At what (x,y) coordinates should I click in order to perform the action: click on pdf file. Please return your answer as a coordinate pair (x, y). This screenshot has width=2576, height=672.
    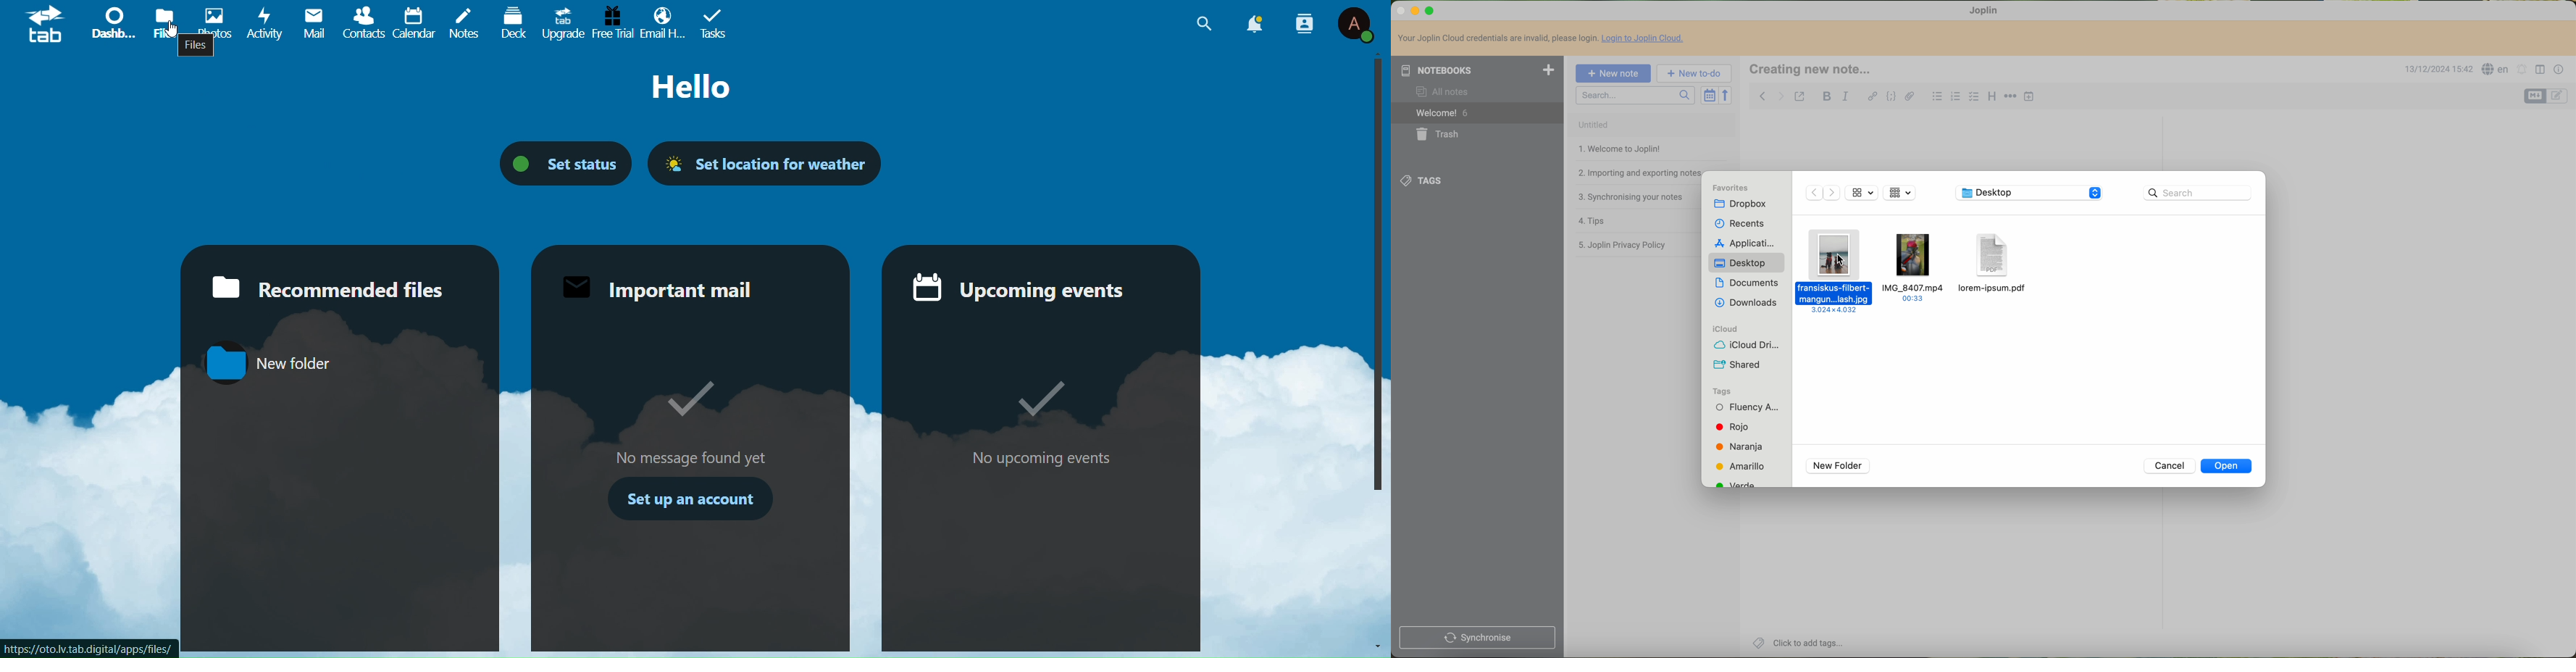
    Looking at the image, I should click on (1993, 263).